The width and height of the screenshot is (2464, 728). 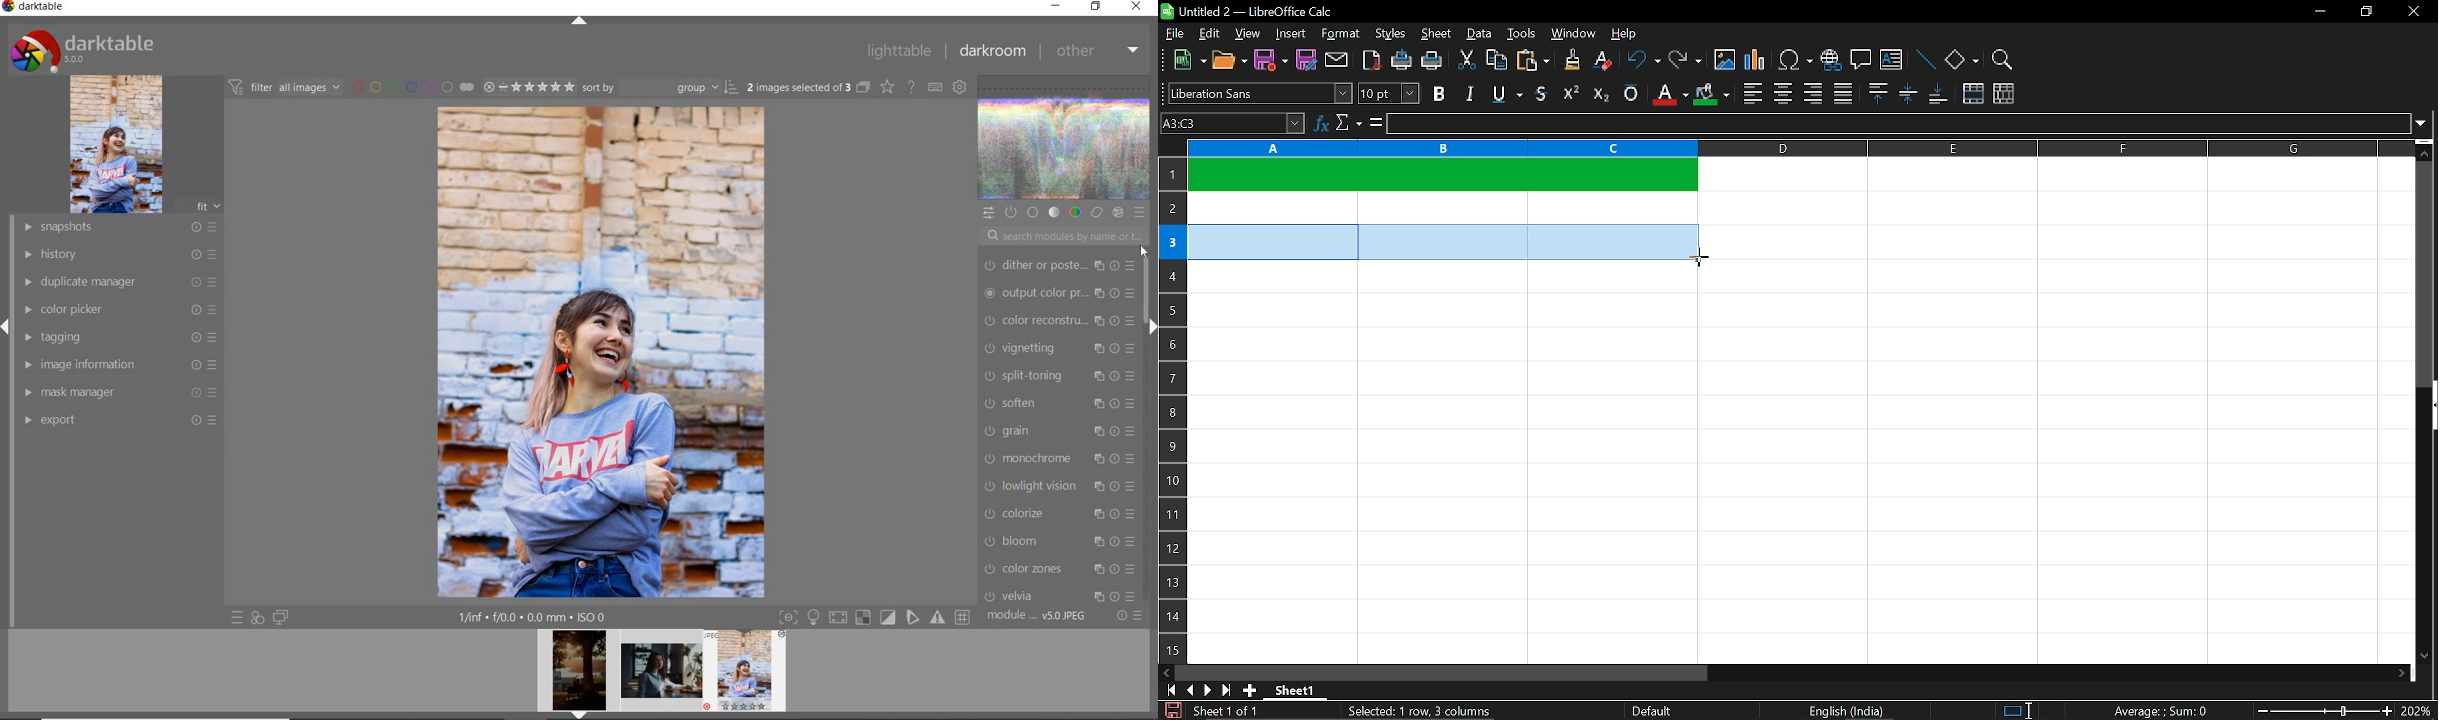 I want to click on Average:;Sum: 0, so click(x=2160, y=710).